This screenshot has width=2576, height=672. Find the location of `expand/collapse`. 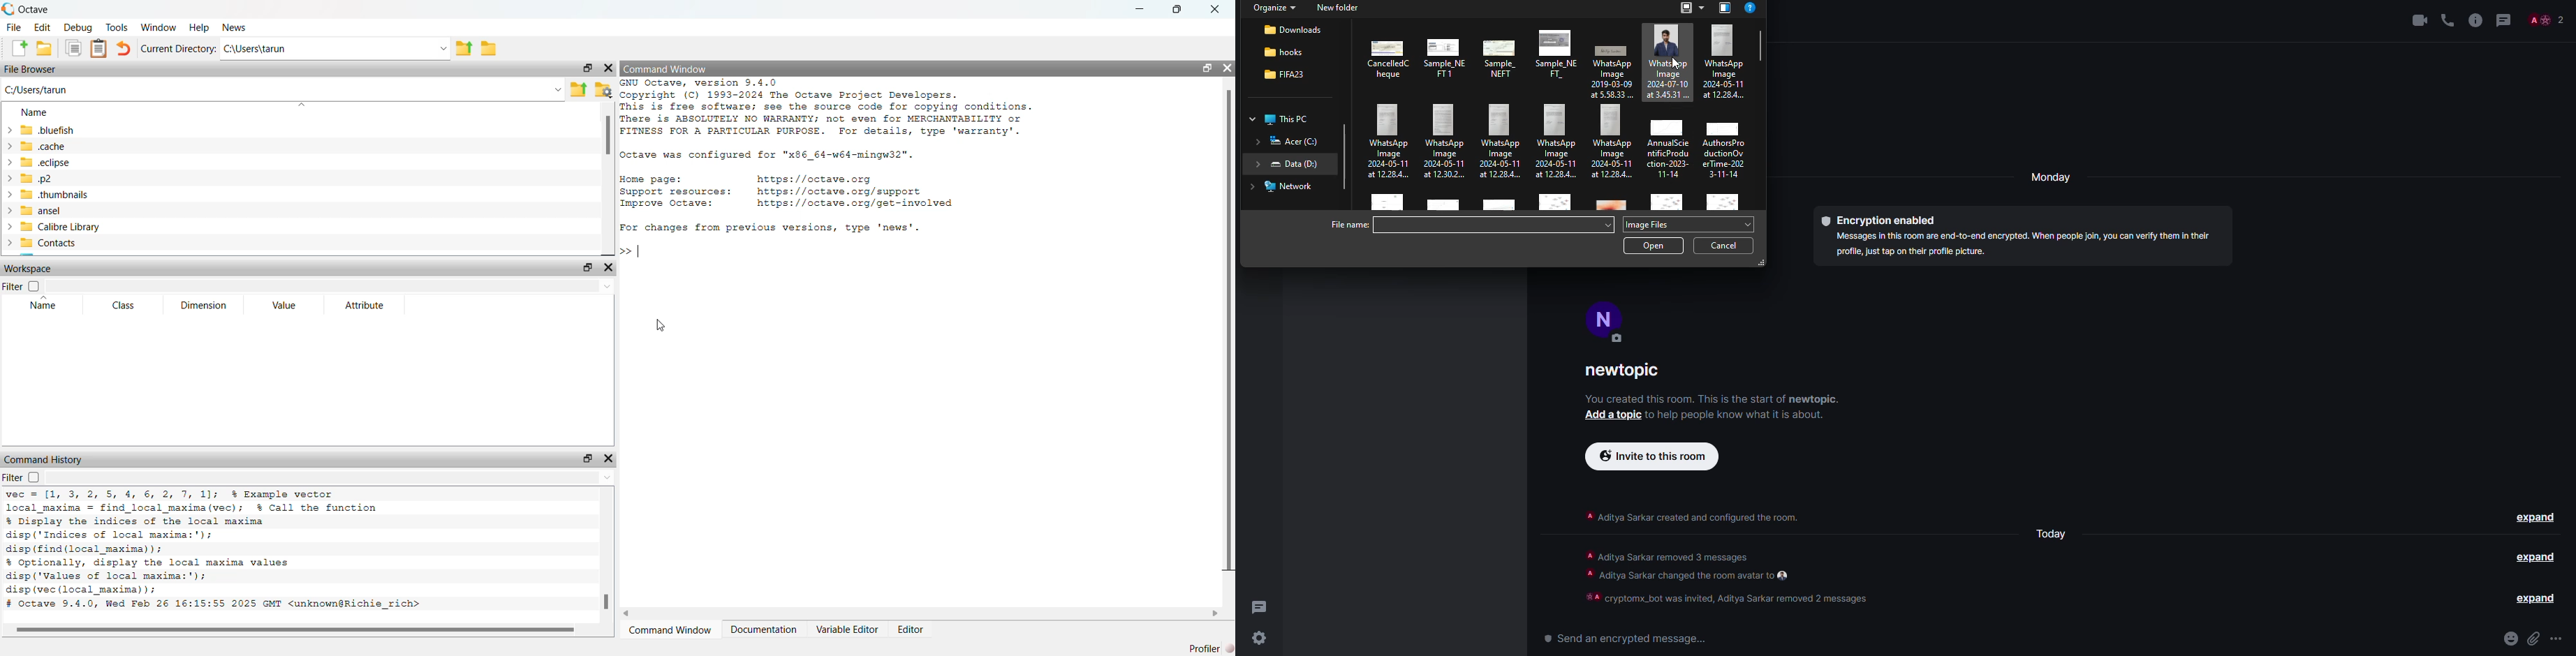

expand/collapse is located at coordinates (8, 188).